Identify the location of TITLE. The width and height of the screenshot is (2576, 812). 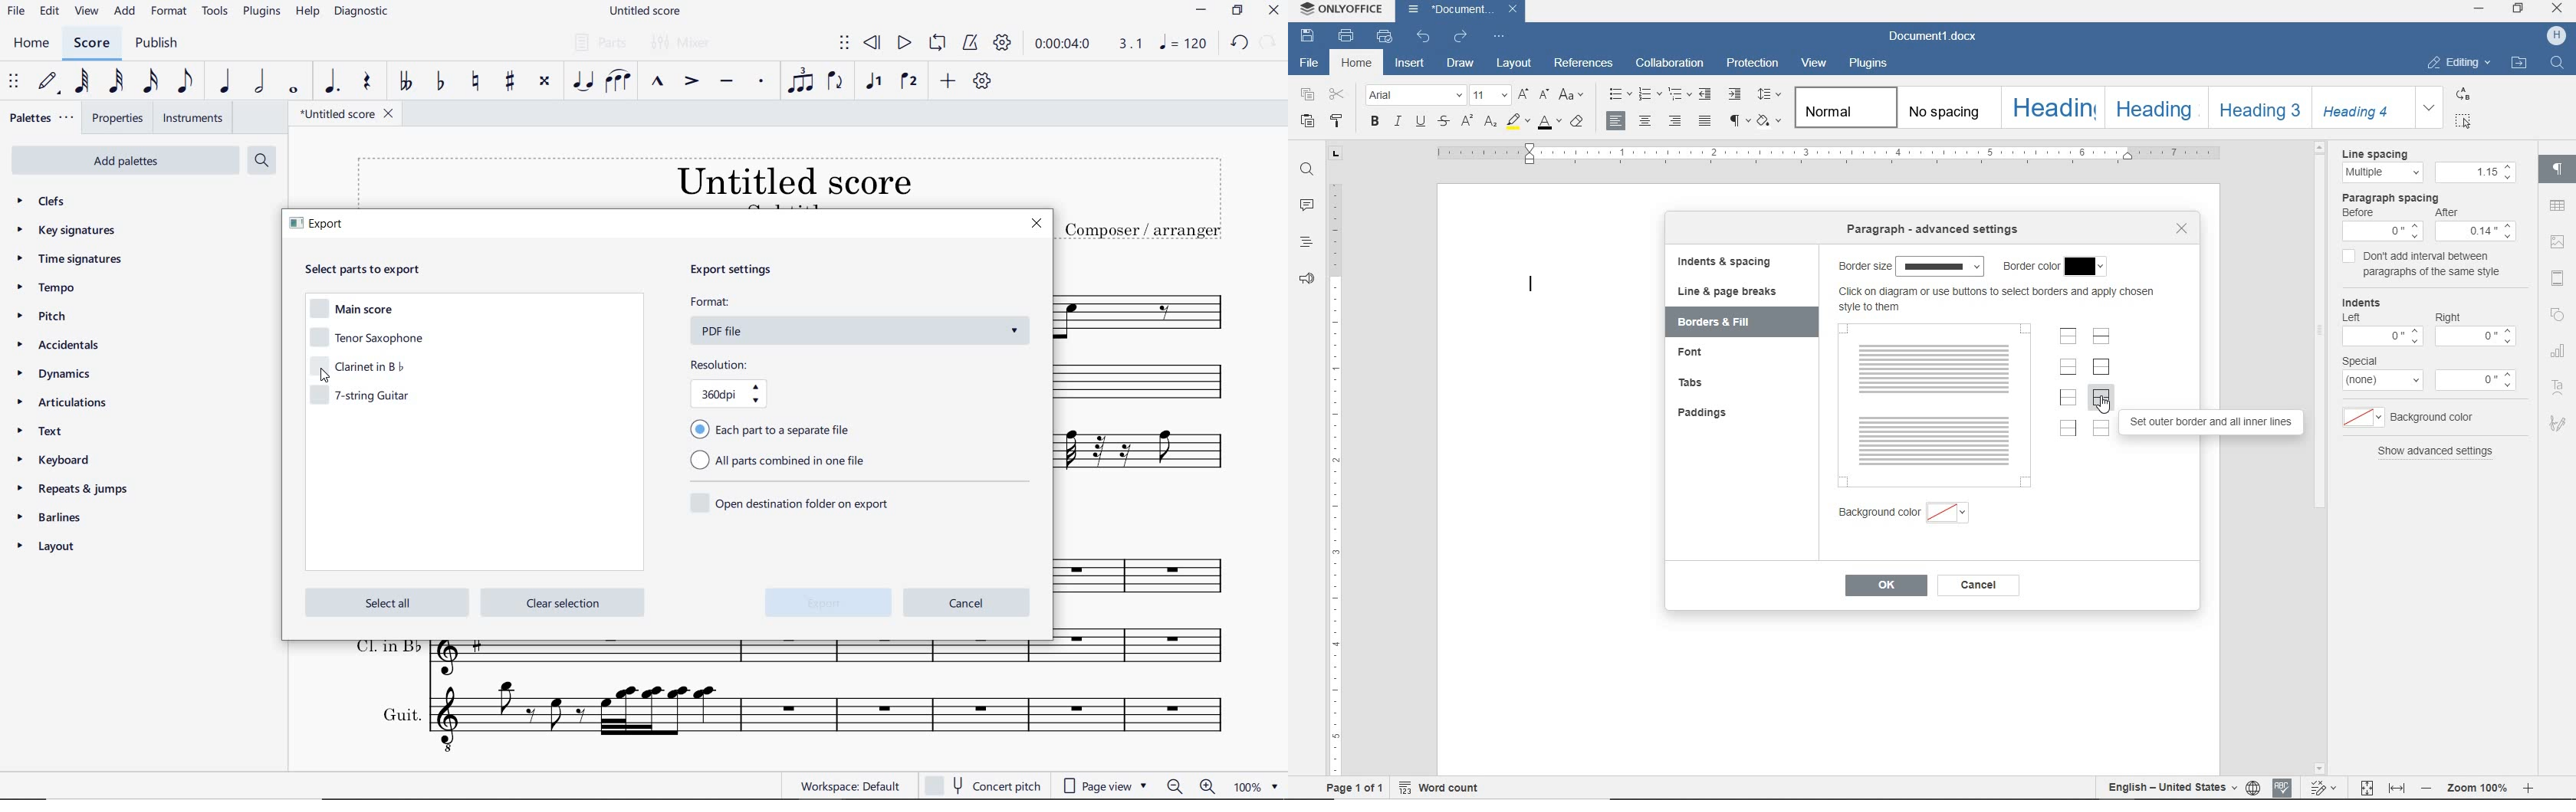
(699, 180).